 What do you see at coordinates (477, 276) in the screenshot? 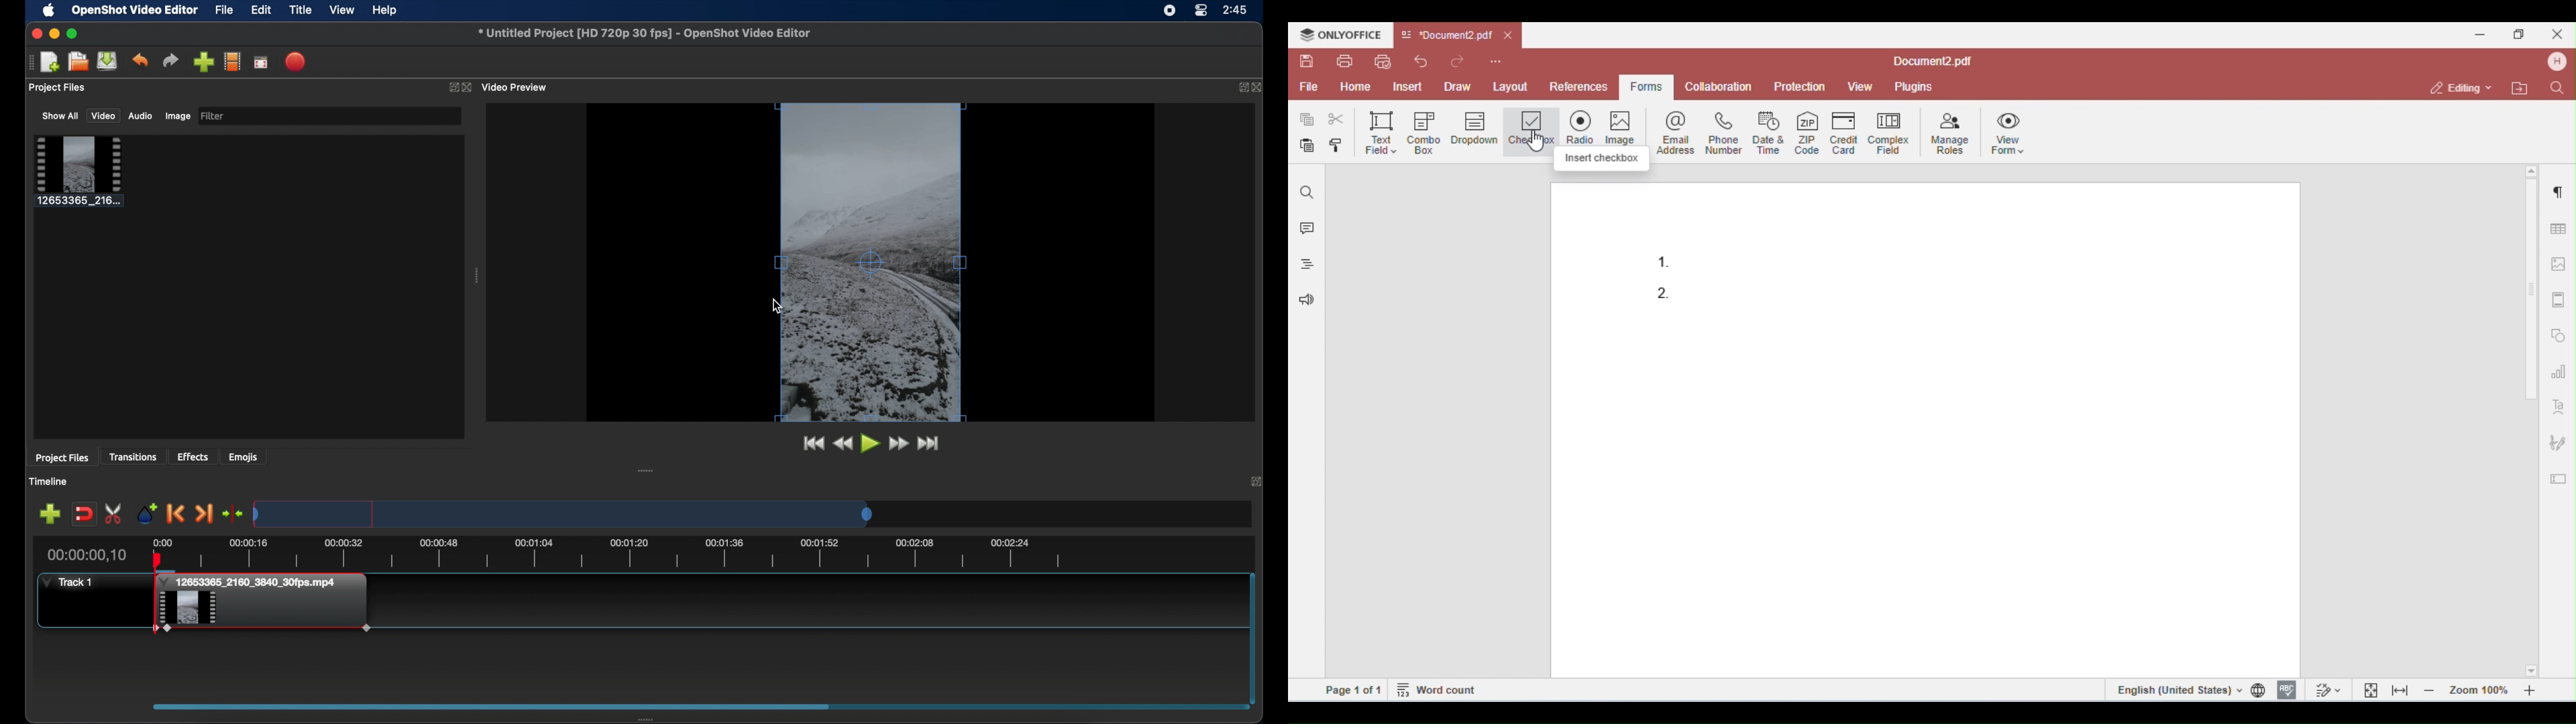
I see `drag handle` at bounding box center [477, 276].